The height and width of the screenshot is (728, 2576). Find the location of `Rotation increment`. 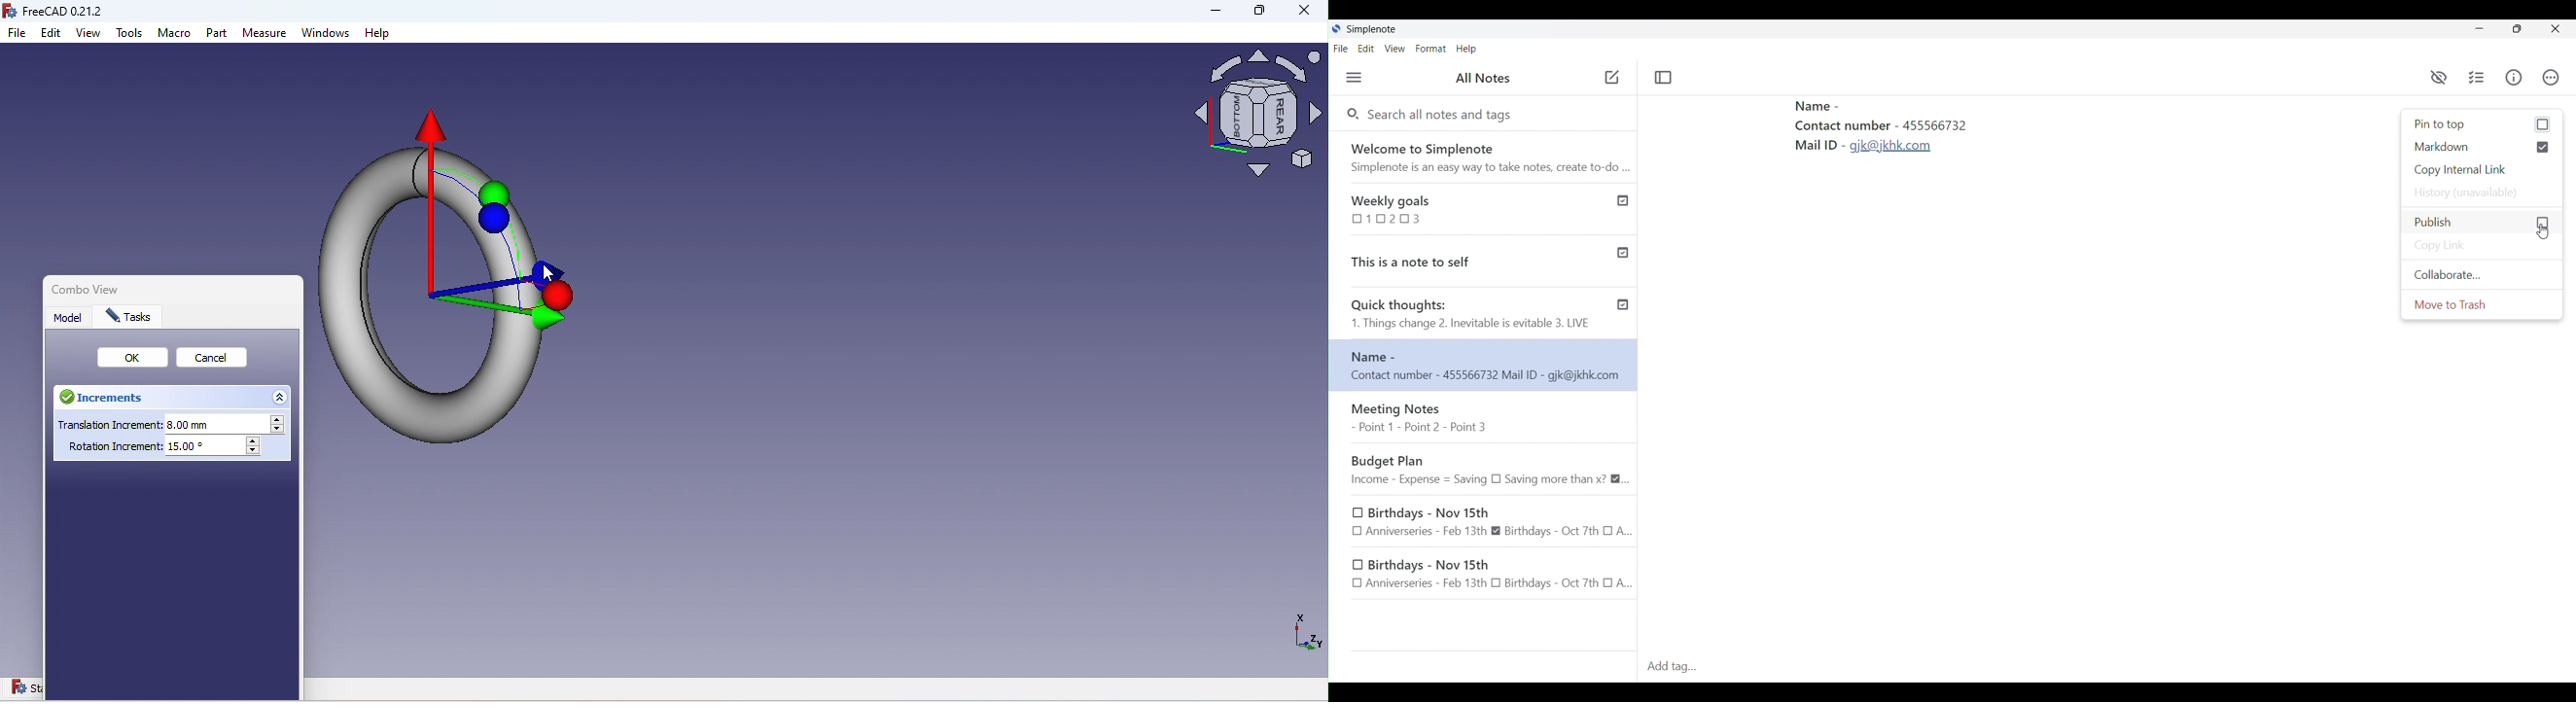

Rotation increment is located at coordinates (156, 450).